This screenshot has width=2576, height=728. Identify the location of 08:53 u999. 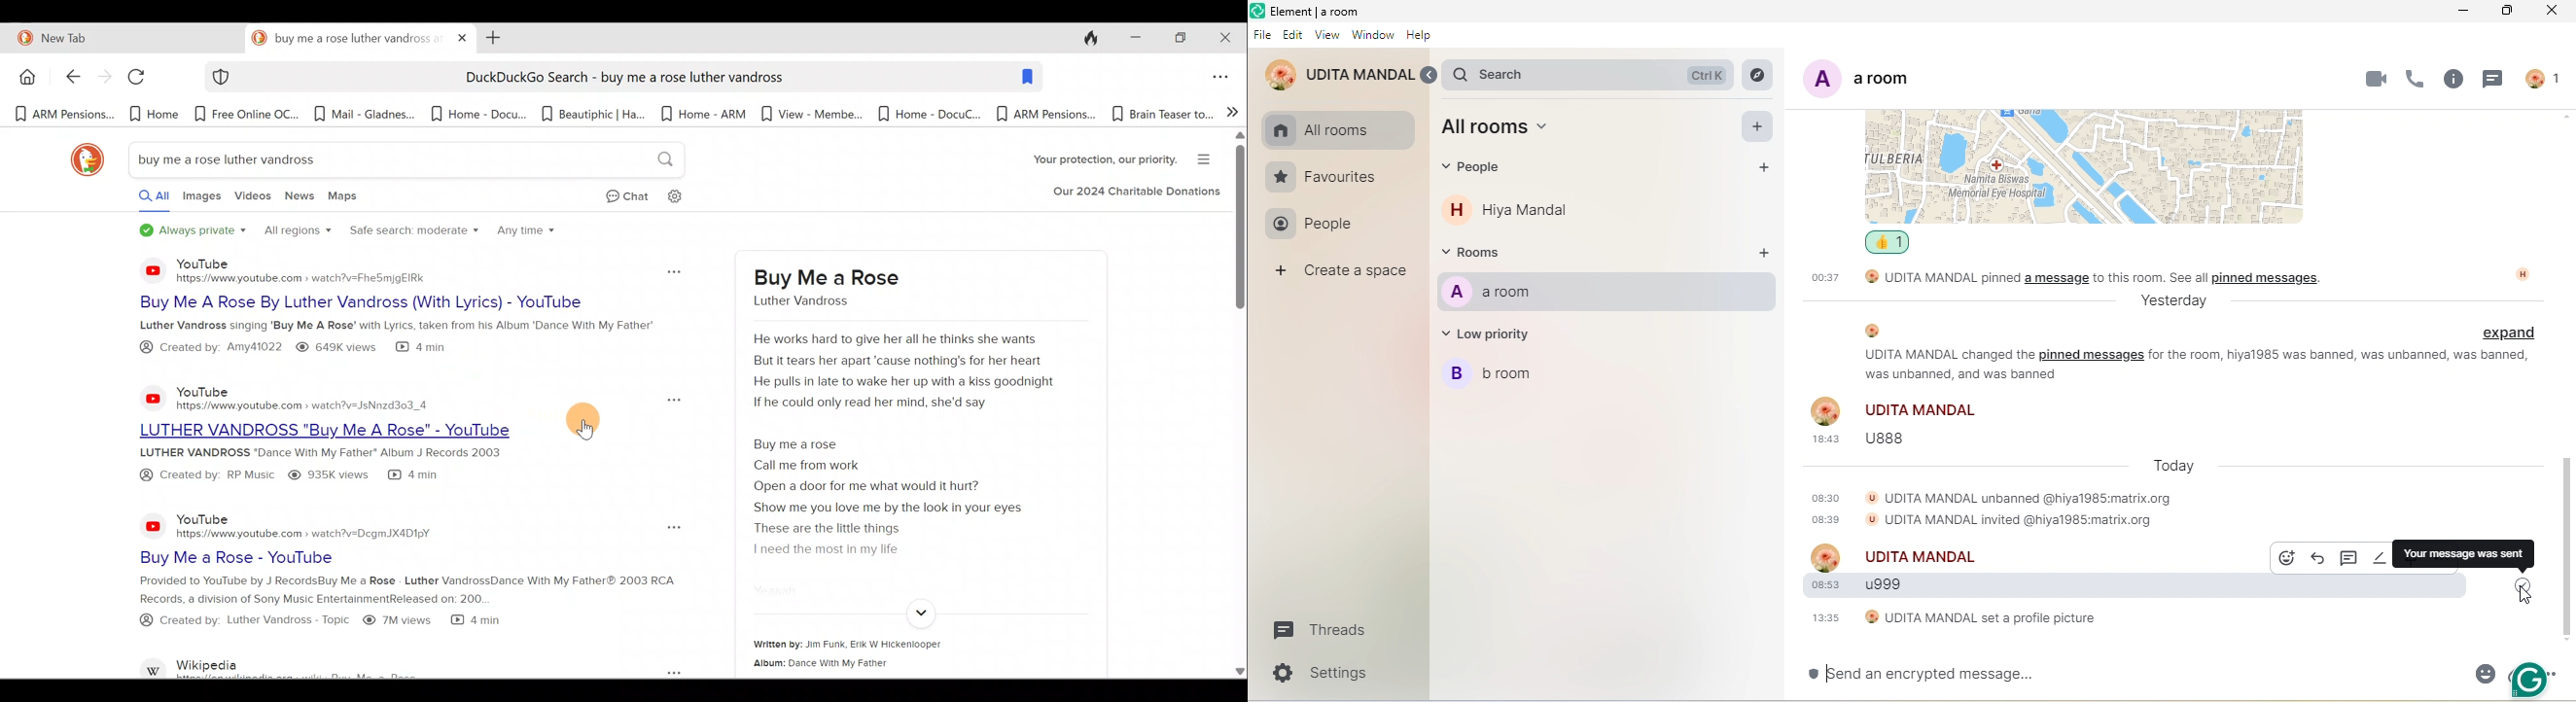
(2036, 588).